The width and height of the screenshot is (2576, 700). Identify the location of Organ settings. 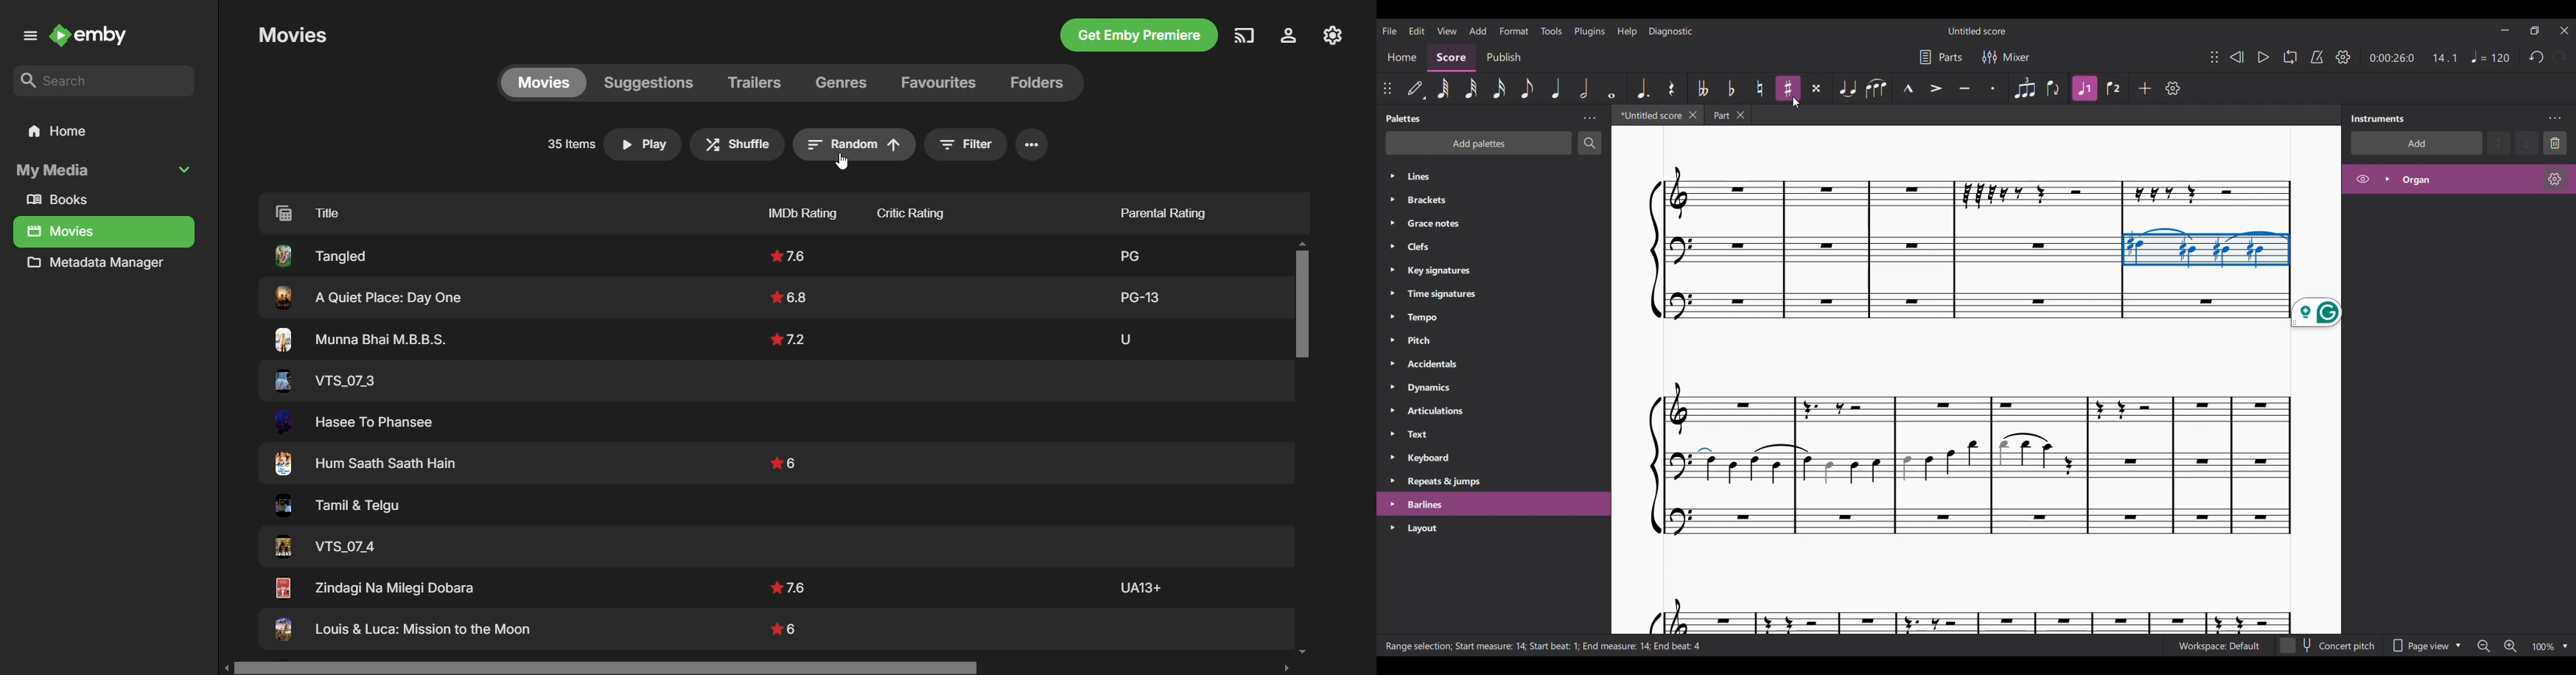
(2555, 179).